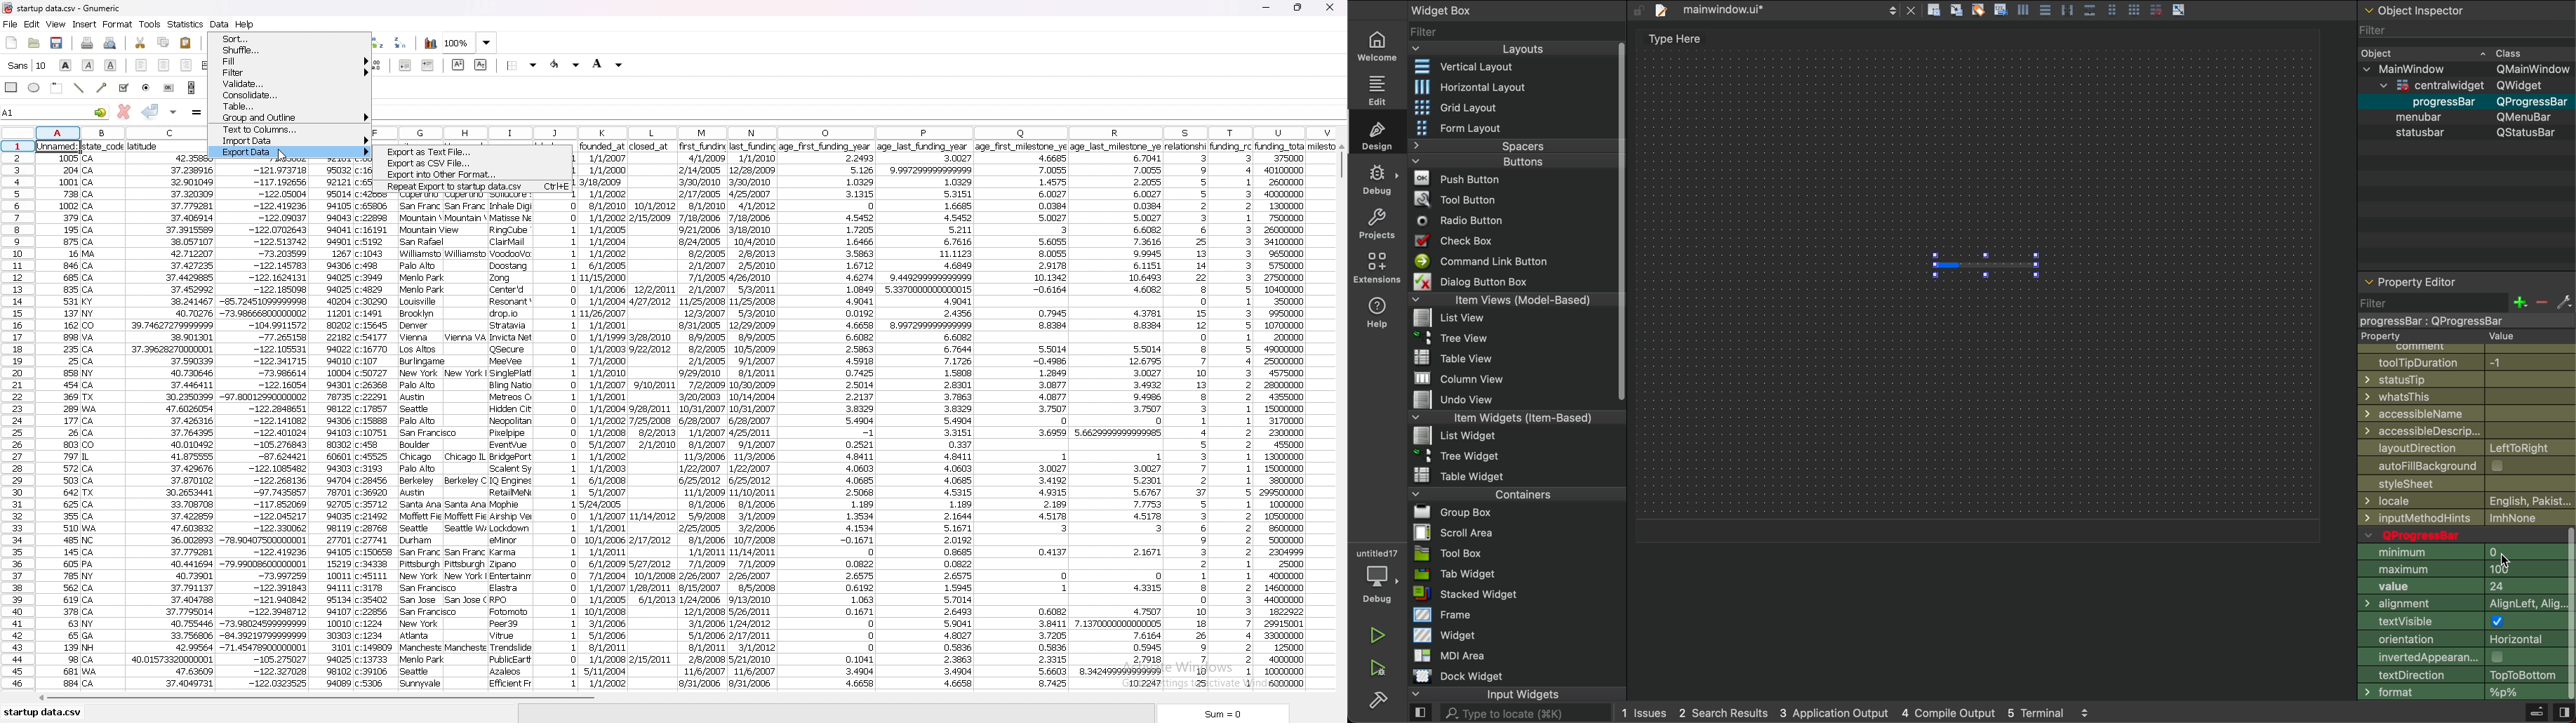 The image size is (2576, 728). I want to click on daat, so click(376, 442).